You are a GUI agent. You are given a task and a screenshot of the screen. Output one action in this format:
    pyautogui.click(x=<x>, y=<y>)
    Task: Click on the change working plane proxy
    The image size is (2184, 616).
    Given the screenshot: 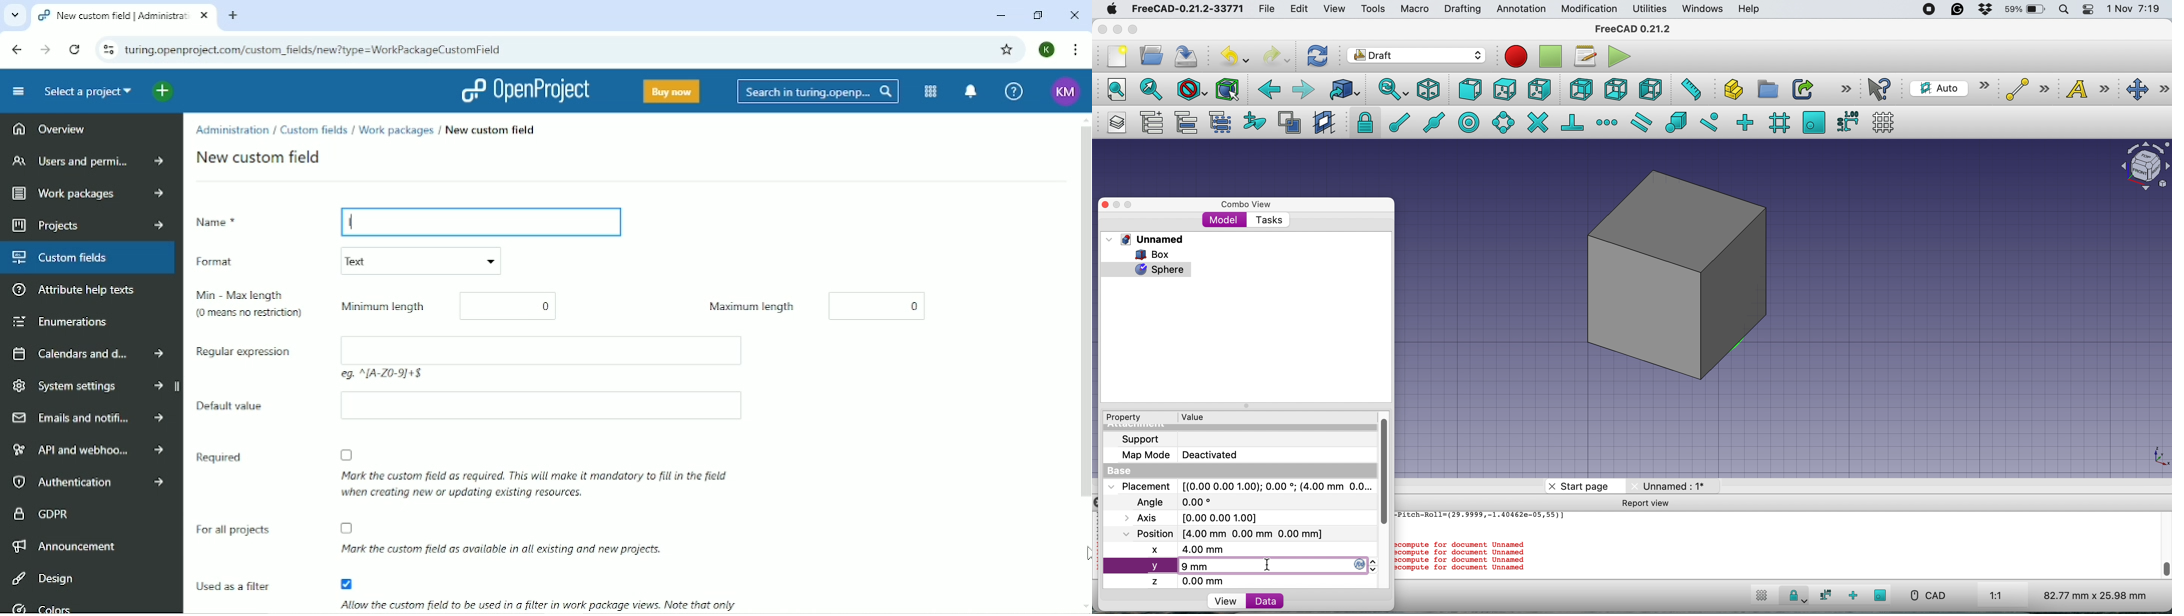 What is the action you would take?
    pyautogui.click(x=1322, y=123)
    